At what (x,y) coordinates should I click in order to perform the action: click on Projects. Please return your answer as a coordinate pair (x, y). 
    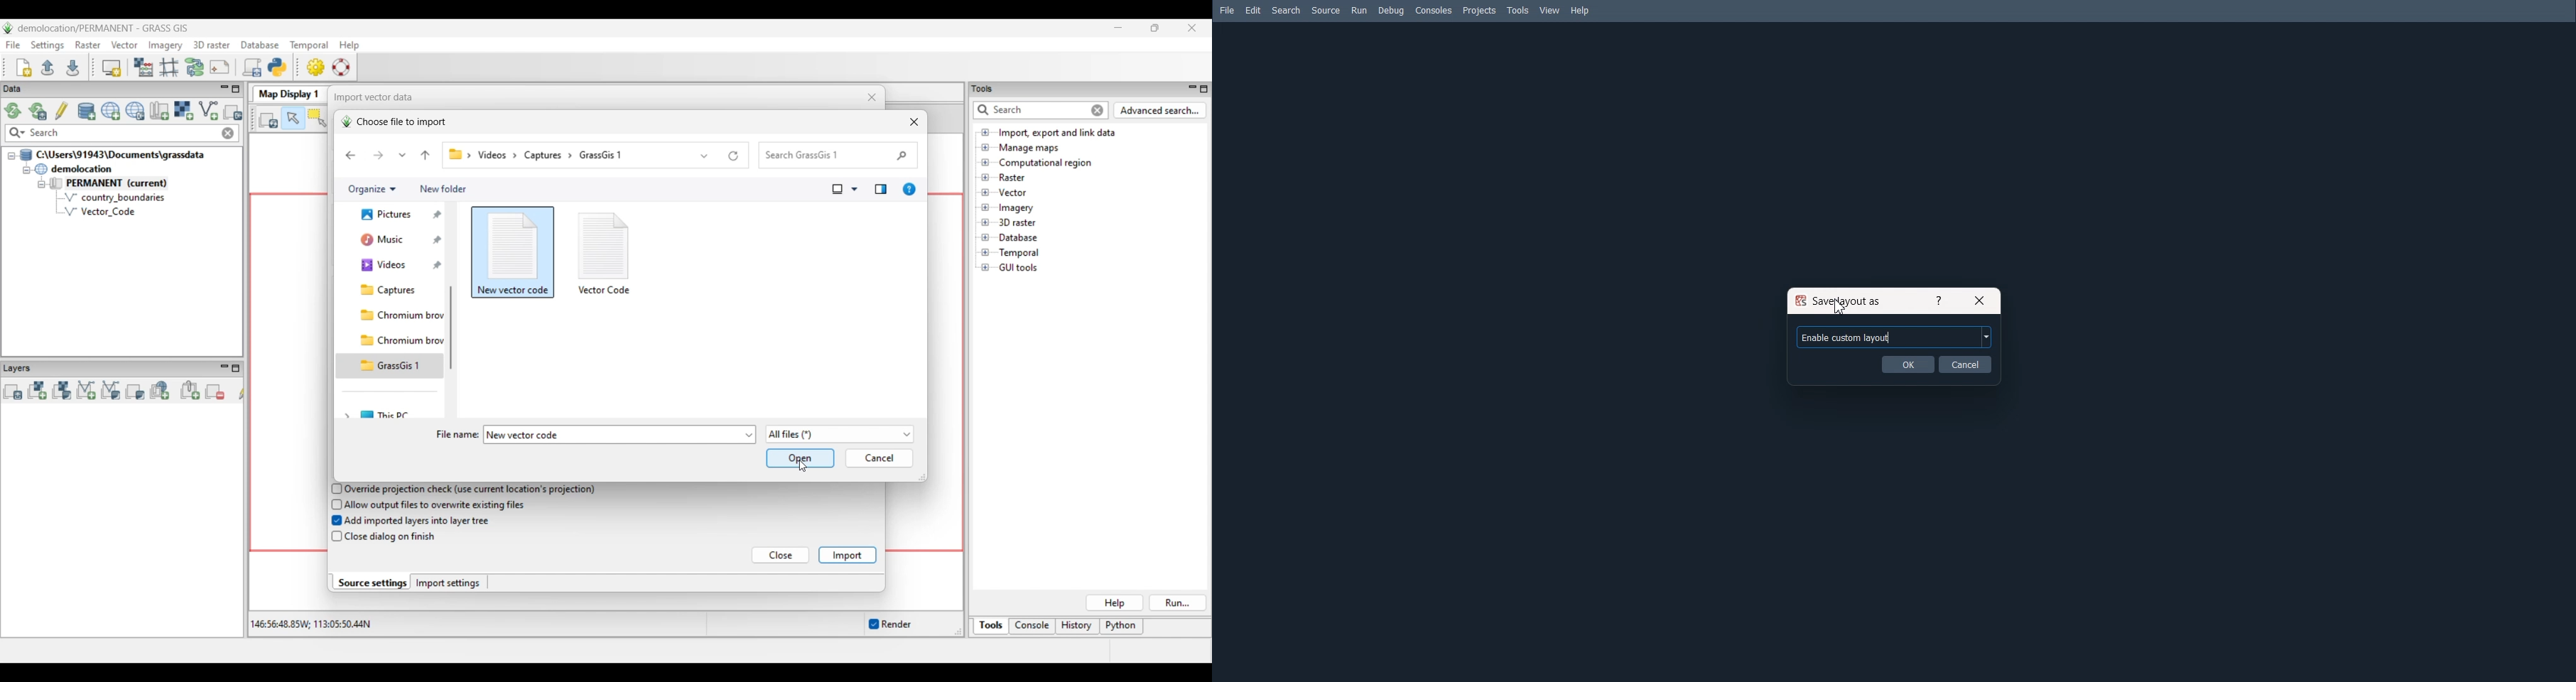
    Looking at the image, I should click on (1479, 11).